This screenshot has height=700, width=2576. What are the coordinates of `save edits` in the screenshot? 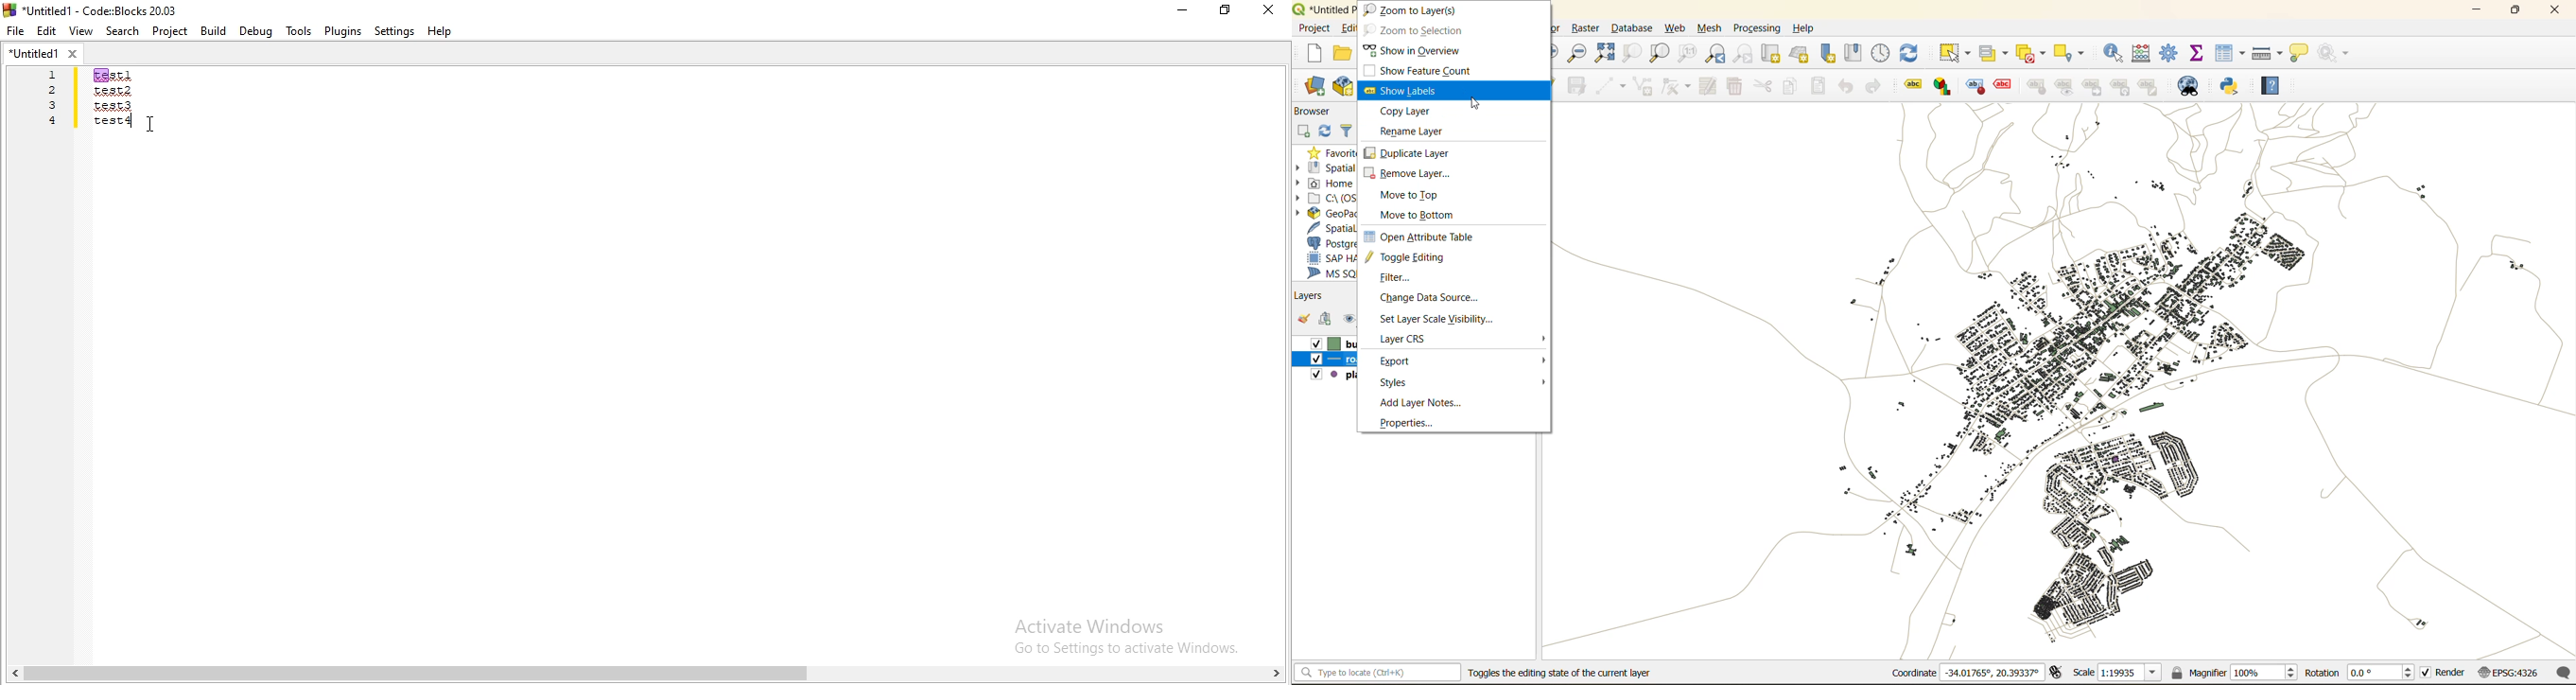 It's located at (1577, 86).